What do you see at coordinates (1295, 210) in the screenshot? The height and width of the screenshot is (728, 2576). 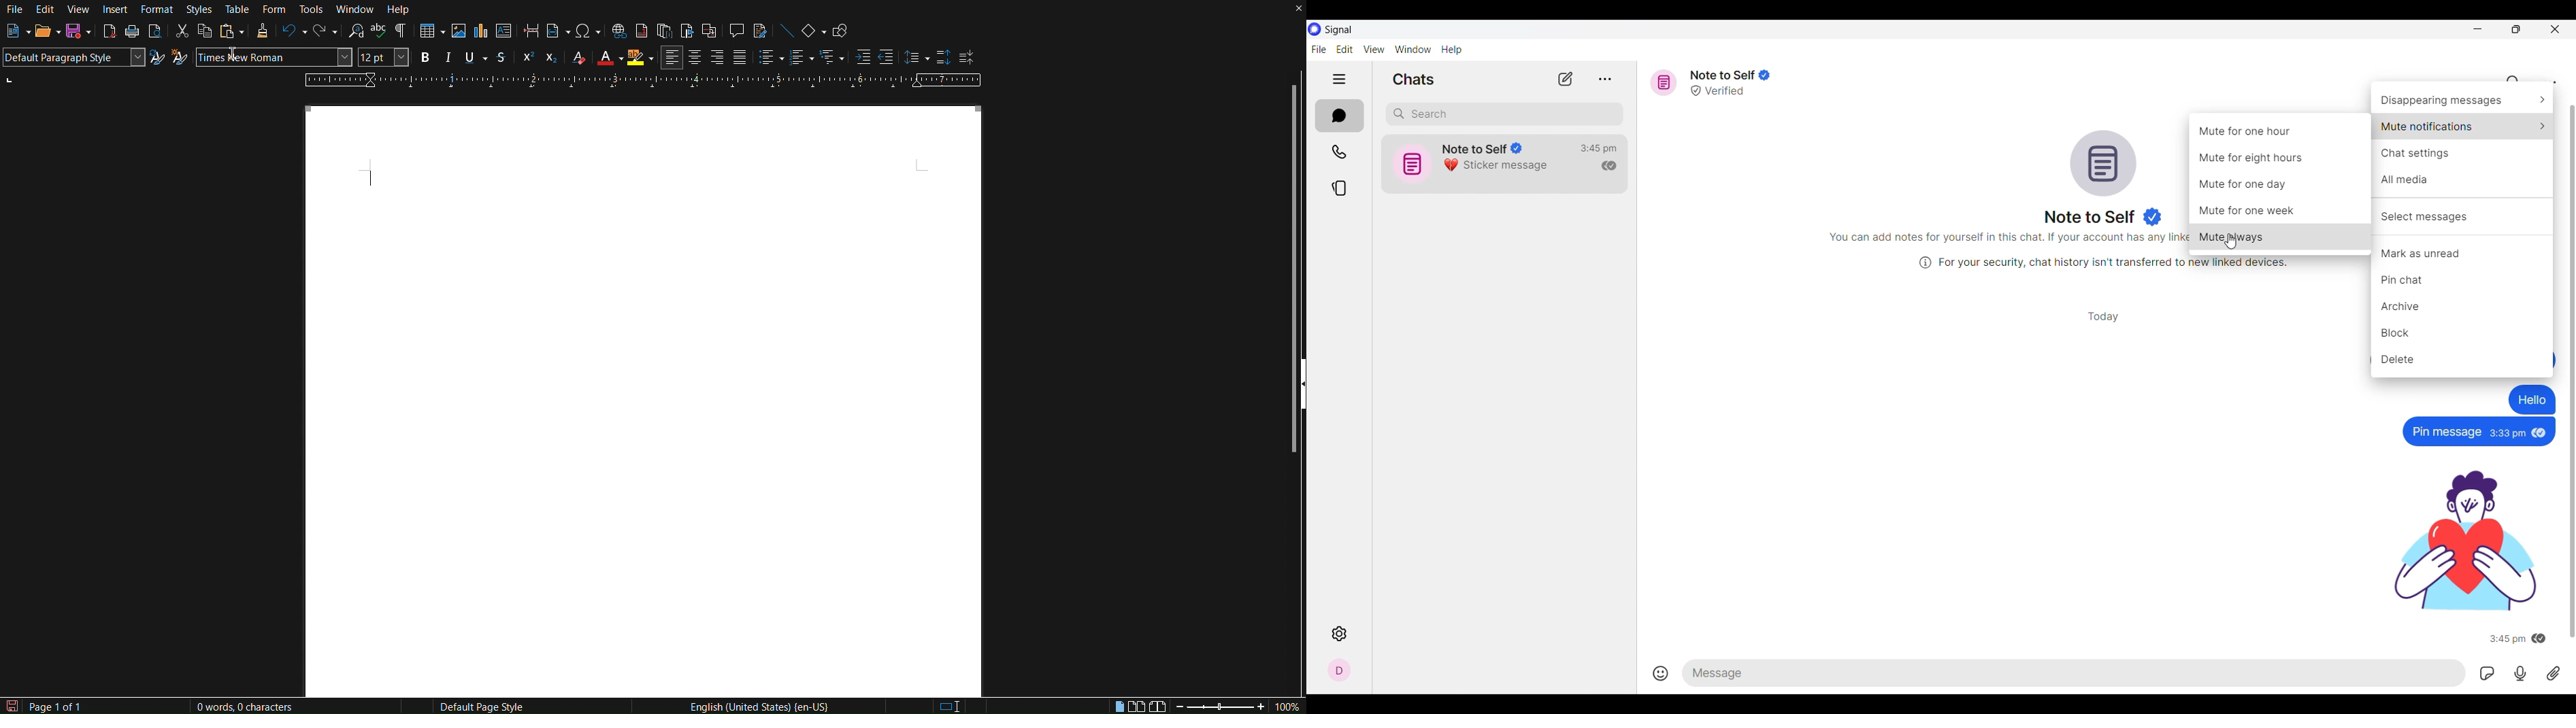 I see `Scrollbar` at bounding box center [1295, 210].